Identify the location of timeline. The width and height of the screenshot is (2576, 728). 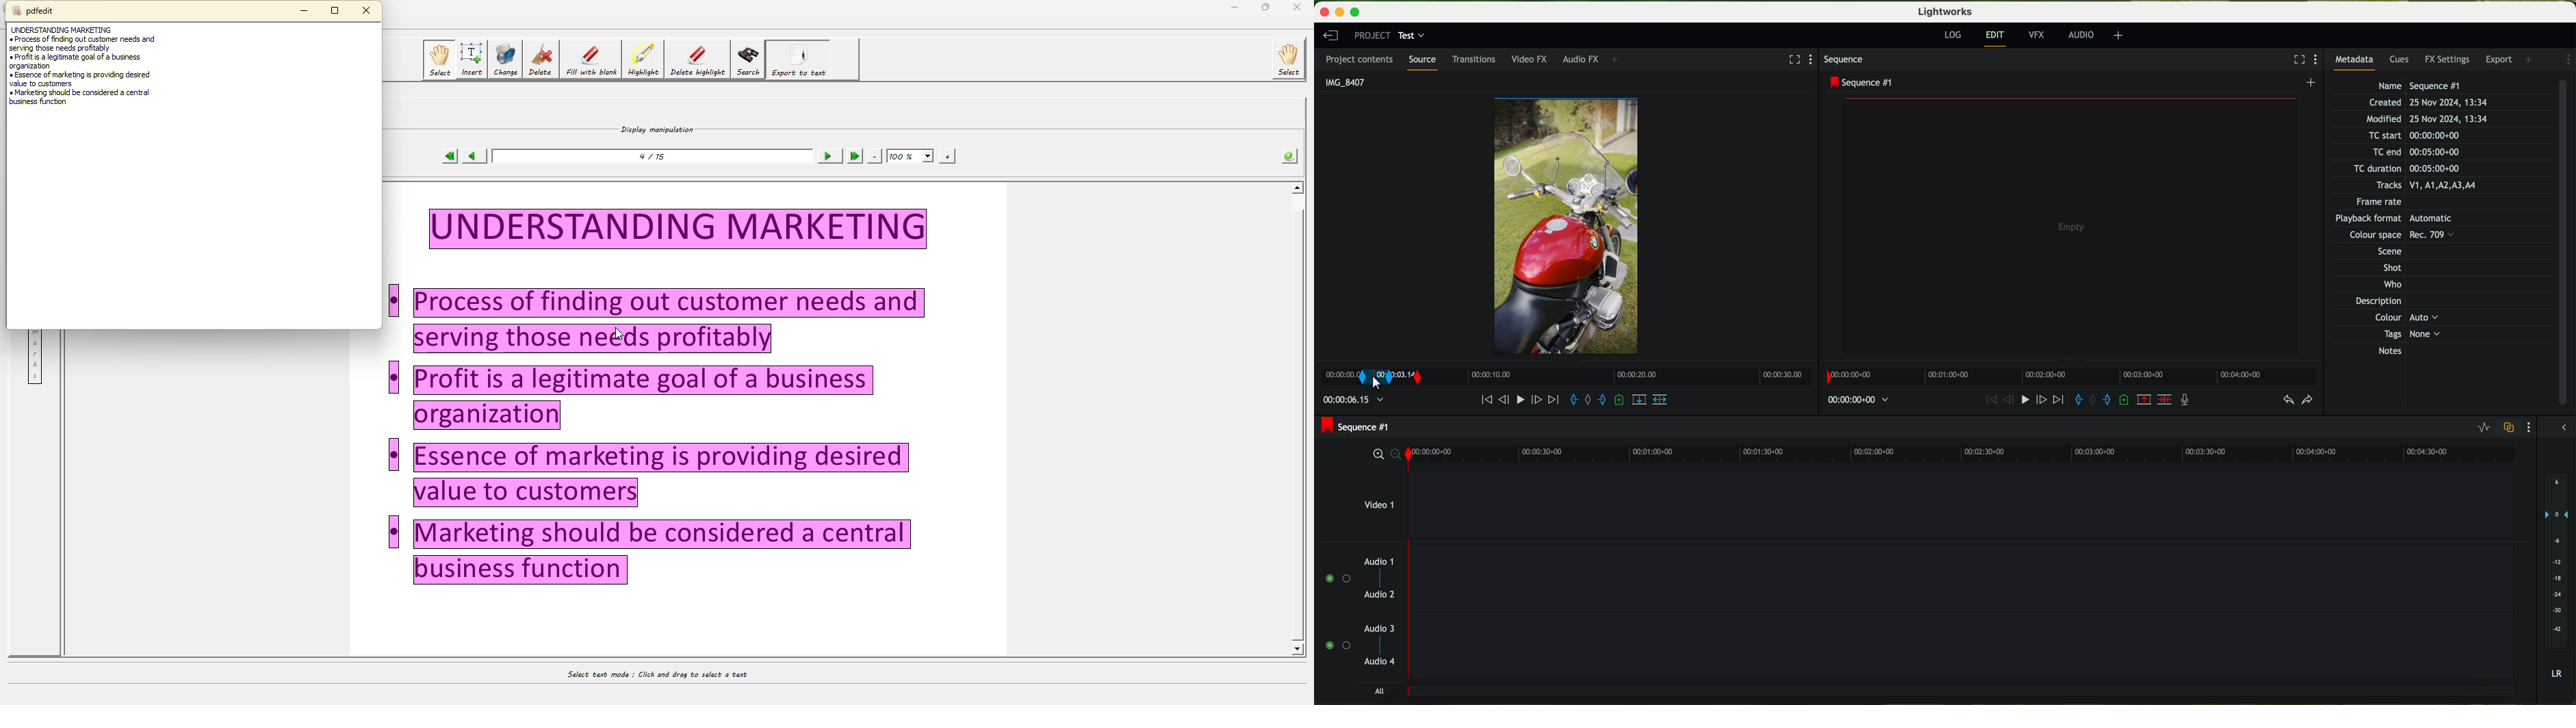
(2070, 377).